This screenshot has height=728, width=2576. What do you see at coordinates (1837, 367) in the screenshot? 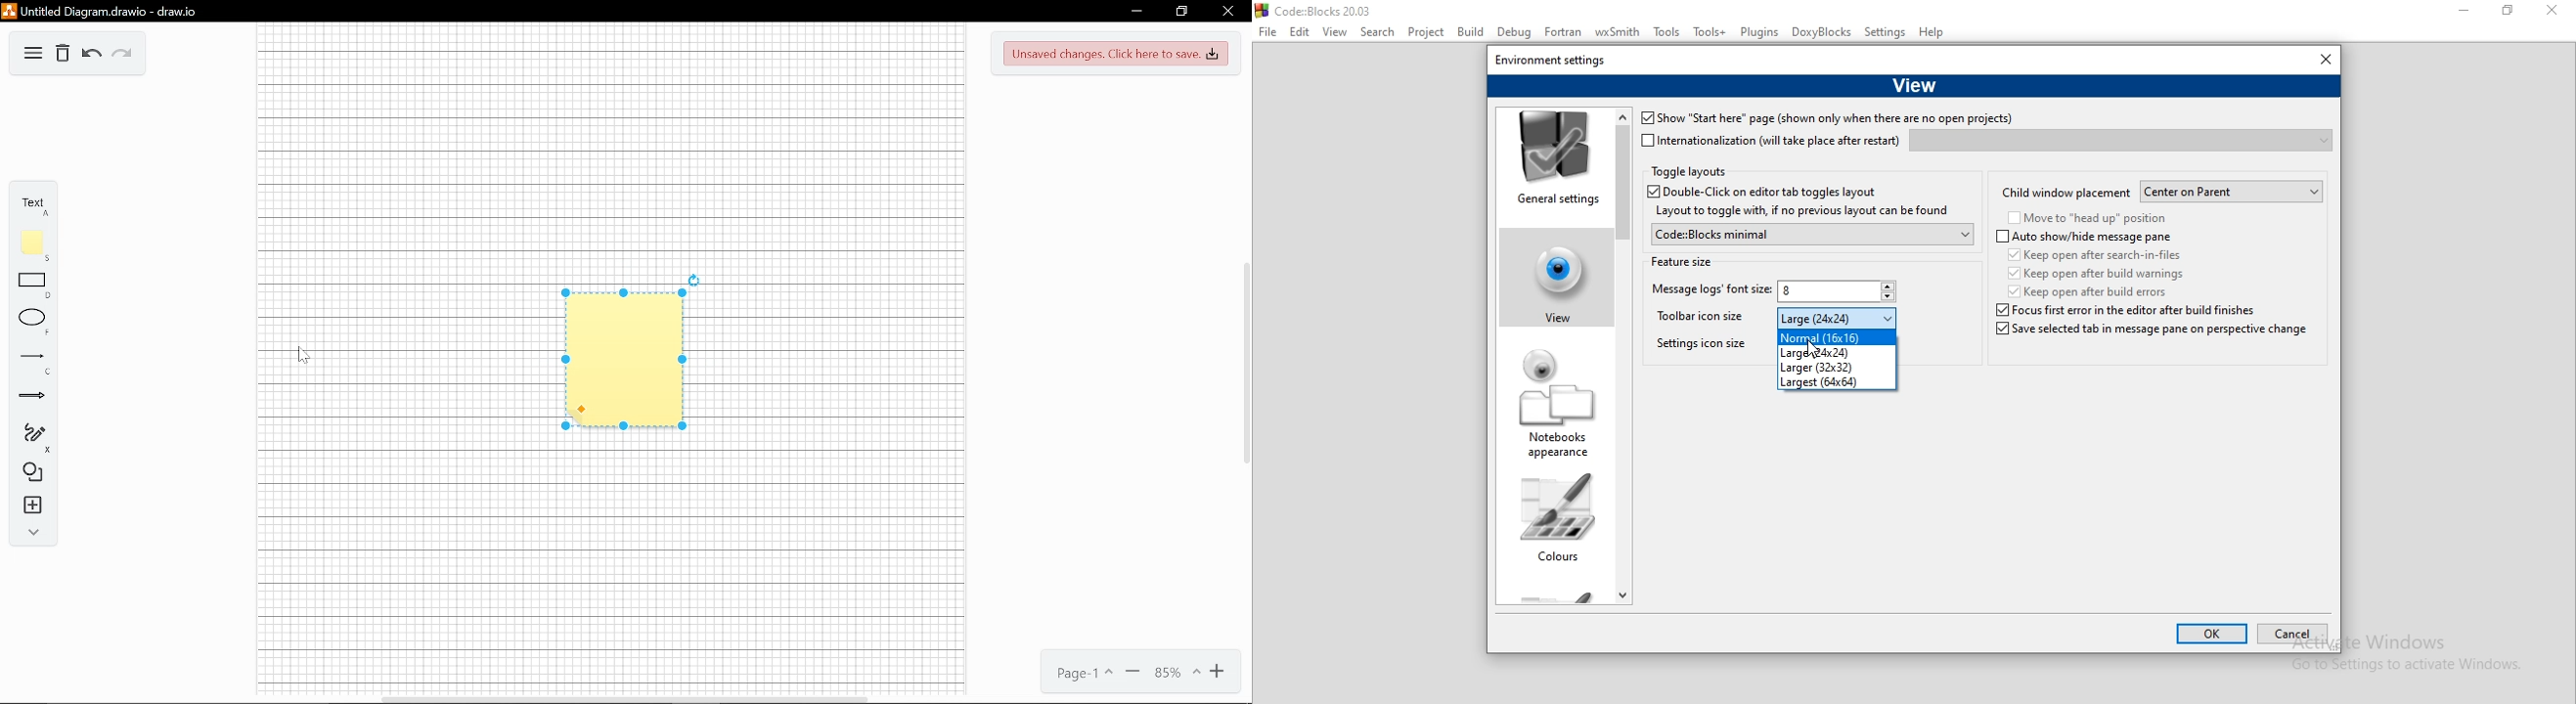
I see `larger(32x32)` at bounding box center [1837, 367].